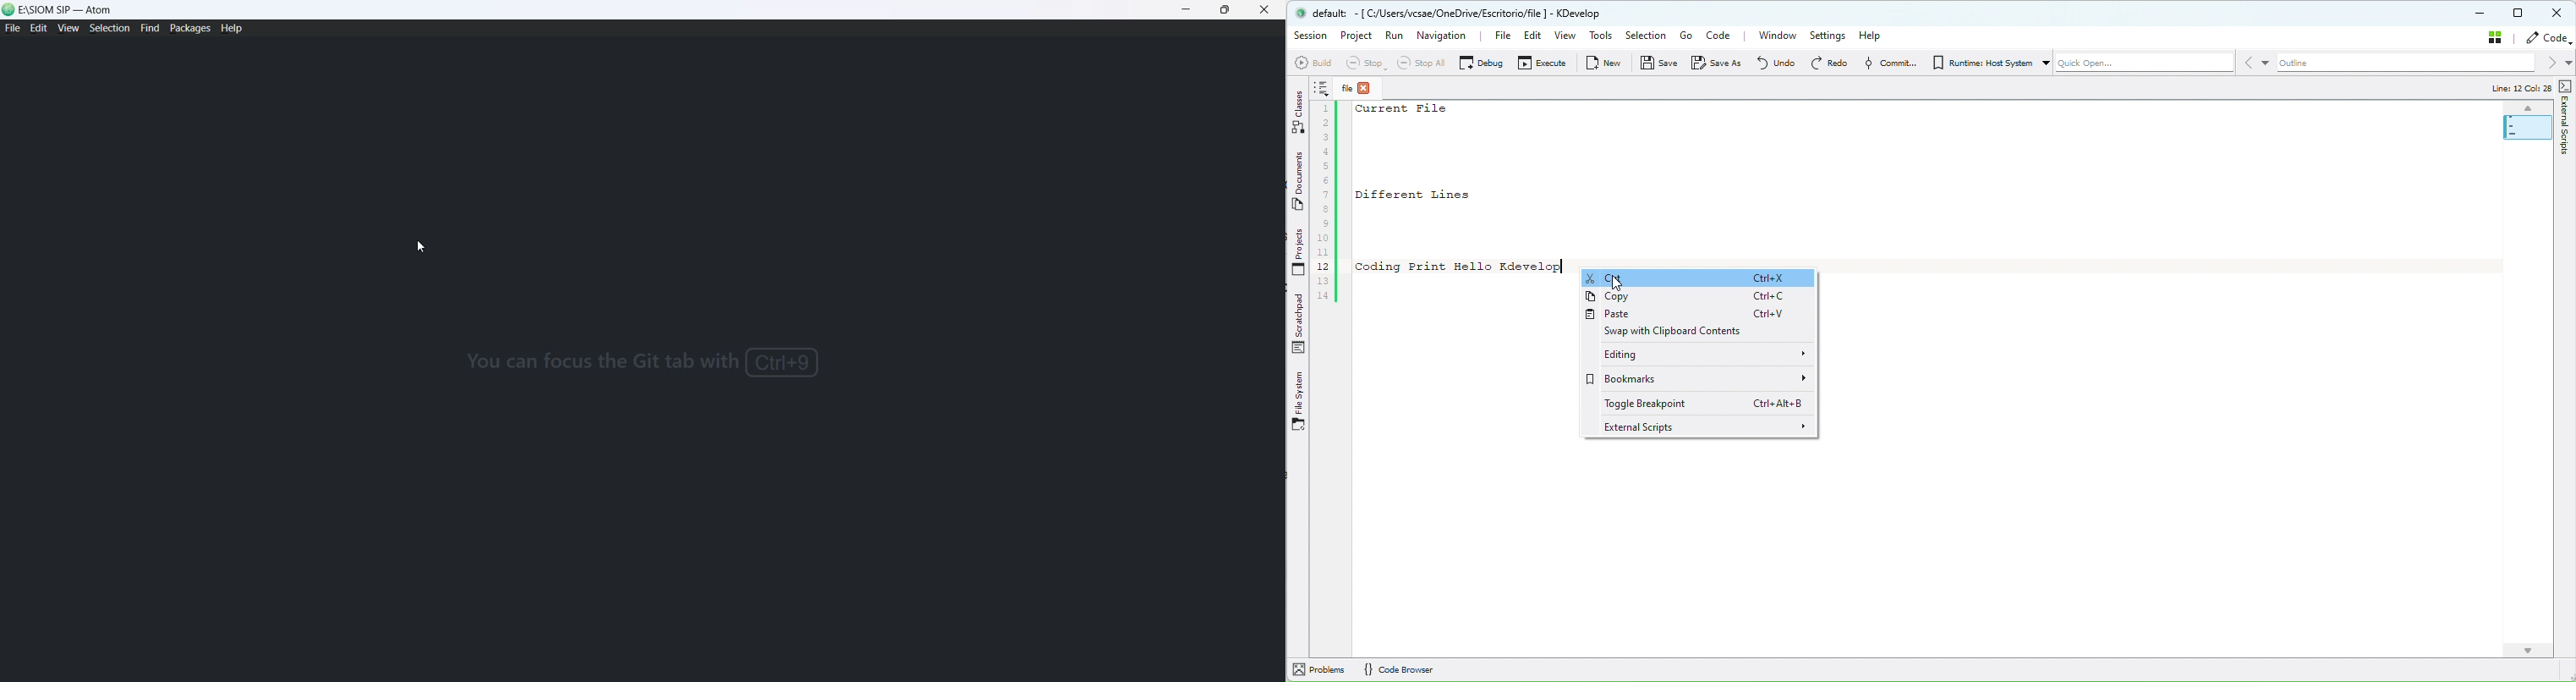 The height and width of the screenshot is (700, 2576). Describe the element at coordinates (108, 29) in the screenshot. I see `selection` at that location.